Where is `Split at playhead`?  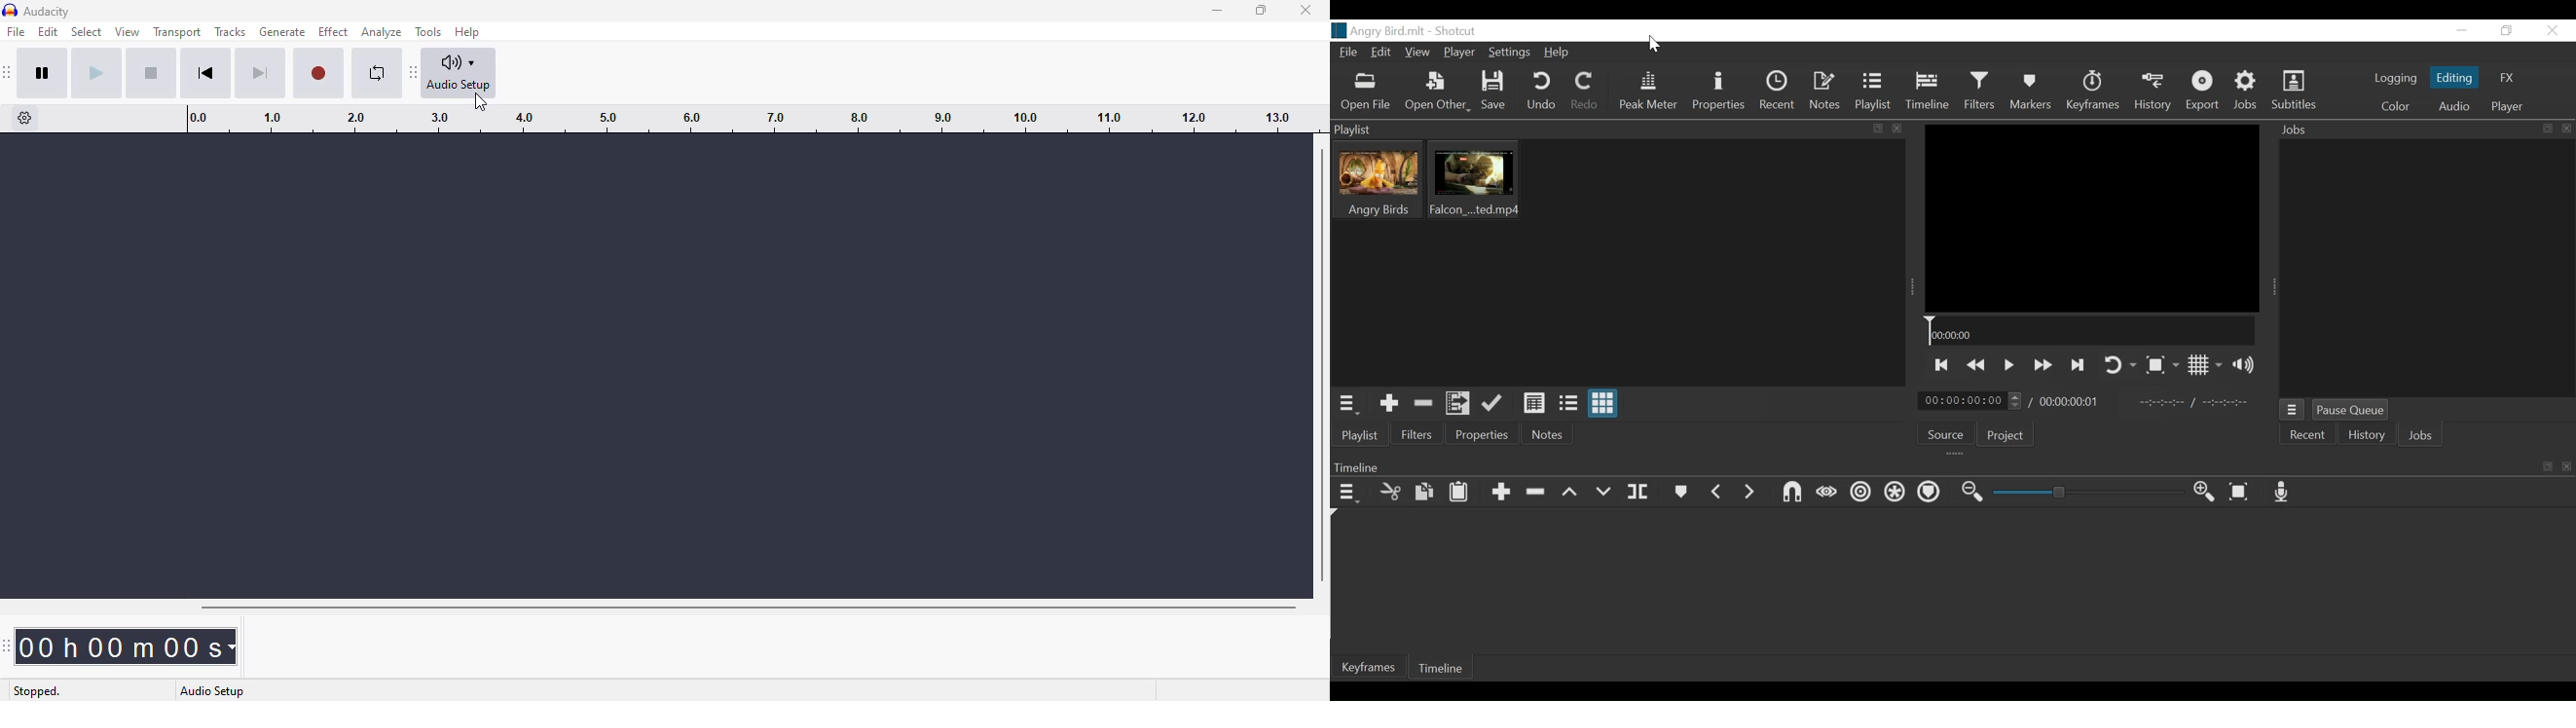 Split at playhead is located at coordinates (1642, 492).